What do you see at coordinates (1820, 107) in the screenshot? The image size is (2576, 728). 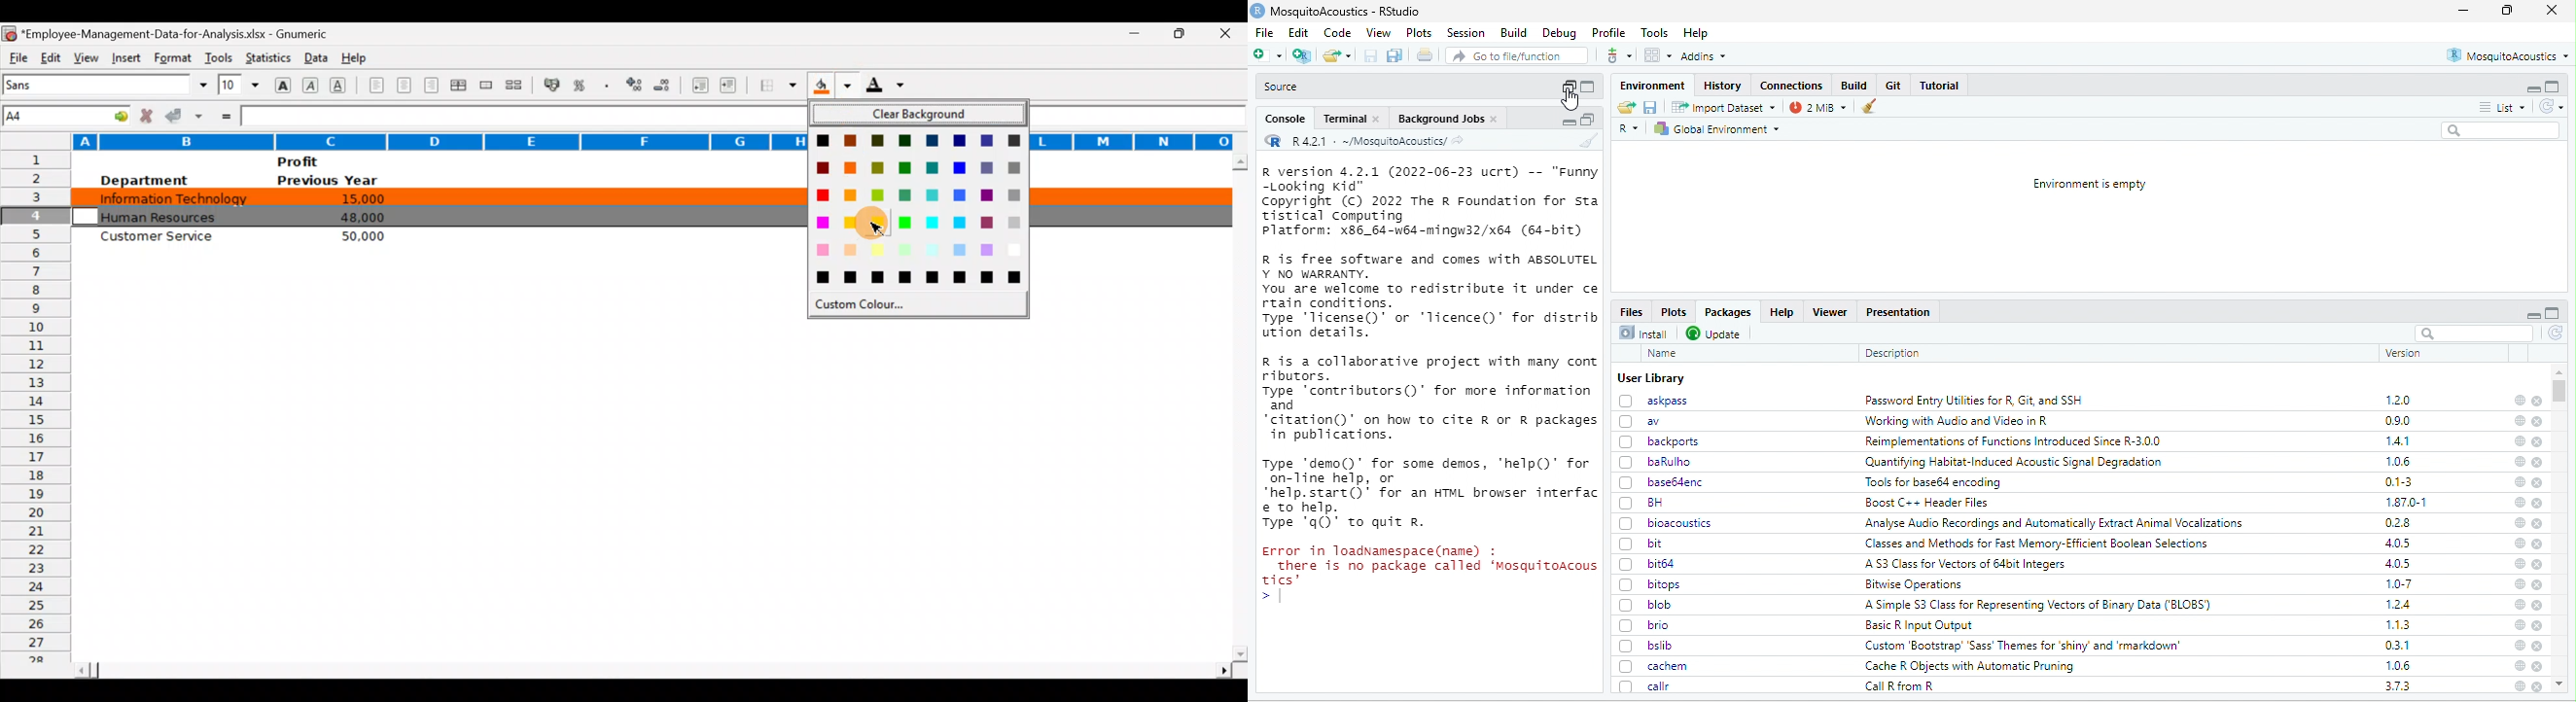 I see `2 MiB` at bounding box center [1820, 107].